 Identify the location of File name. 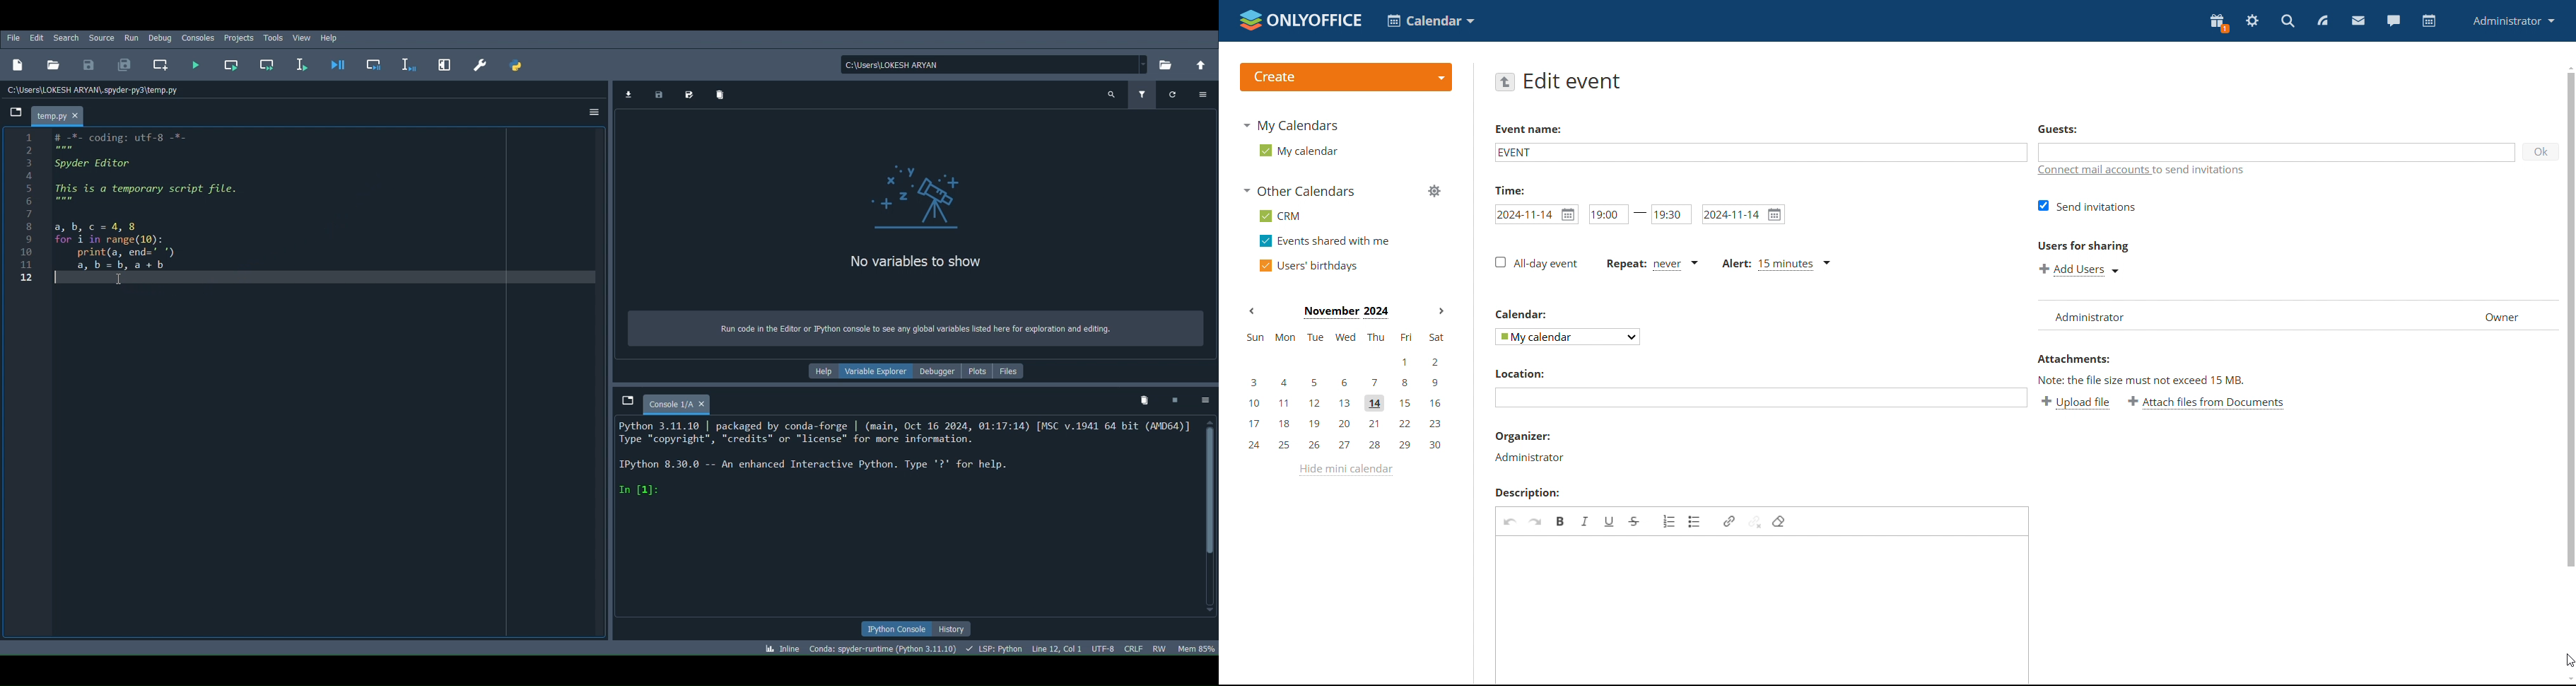
(56, 114).